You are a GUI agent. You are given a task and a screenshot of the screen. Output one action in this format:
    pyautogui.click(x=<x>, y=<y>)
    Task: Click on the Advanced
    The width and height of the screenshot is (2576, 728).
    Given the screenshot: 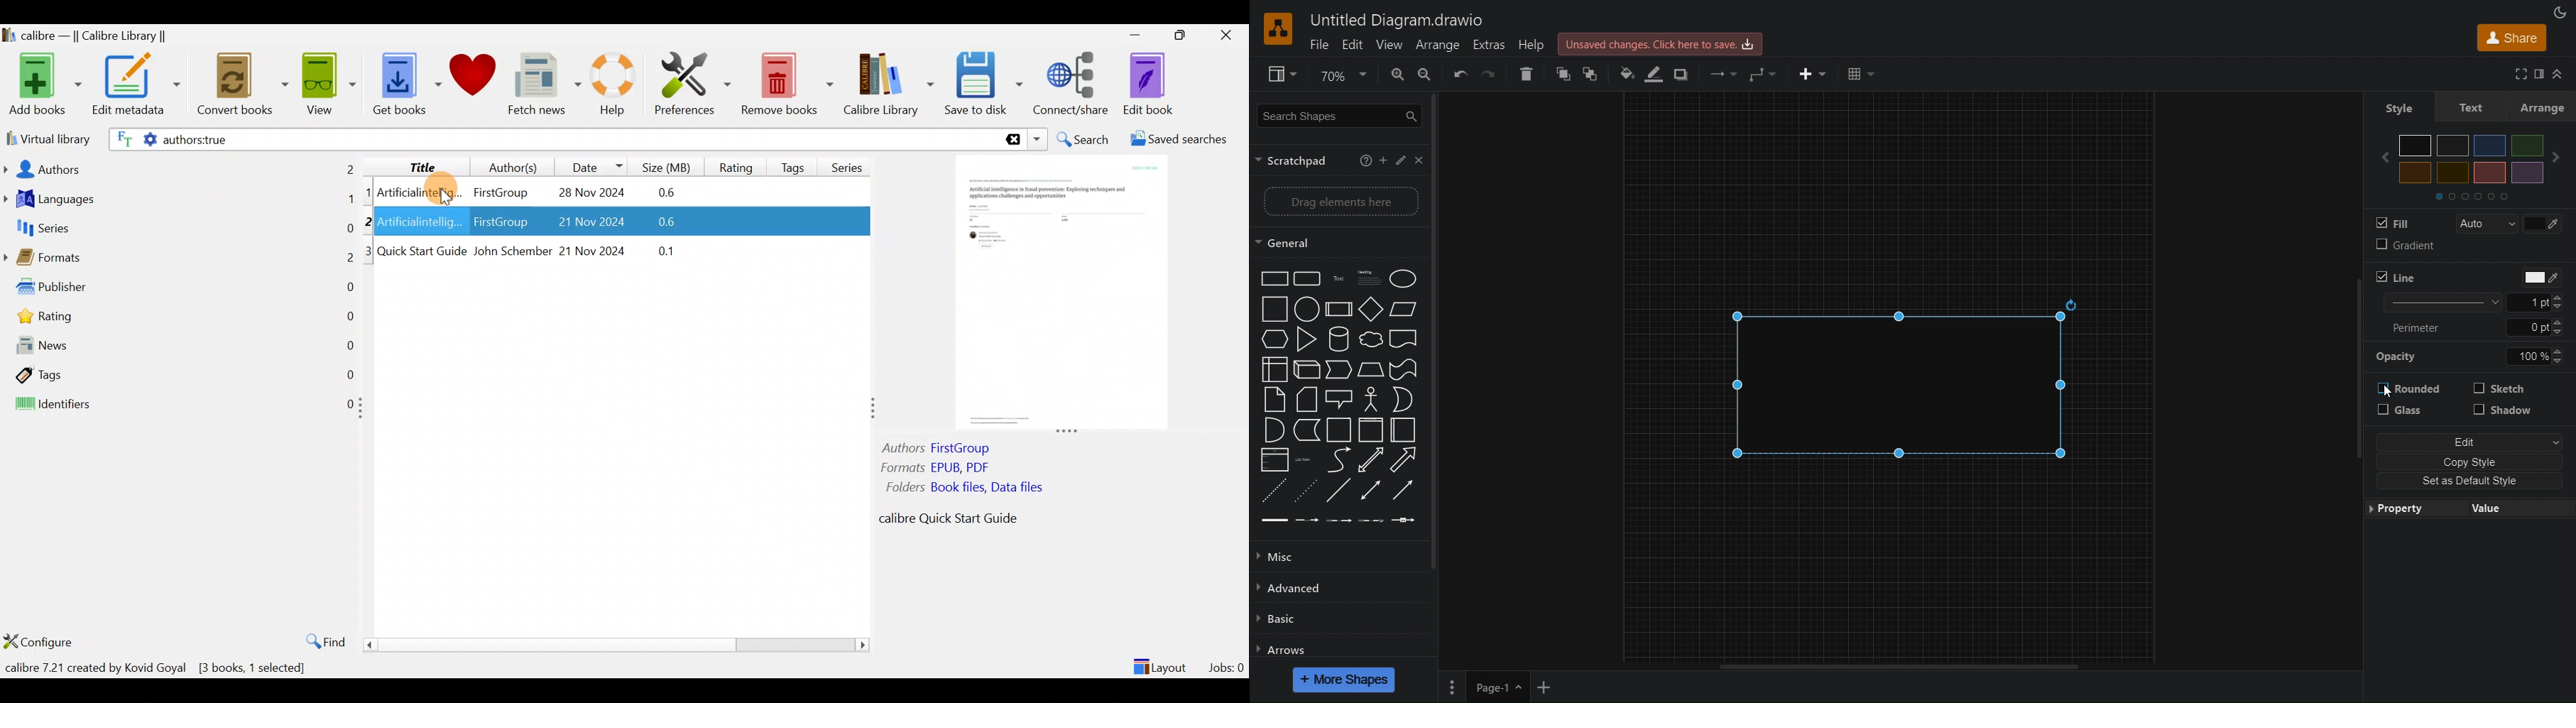 What is the action you would take?
    pyautogui.click(x=1296, y=589)
    